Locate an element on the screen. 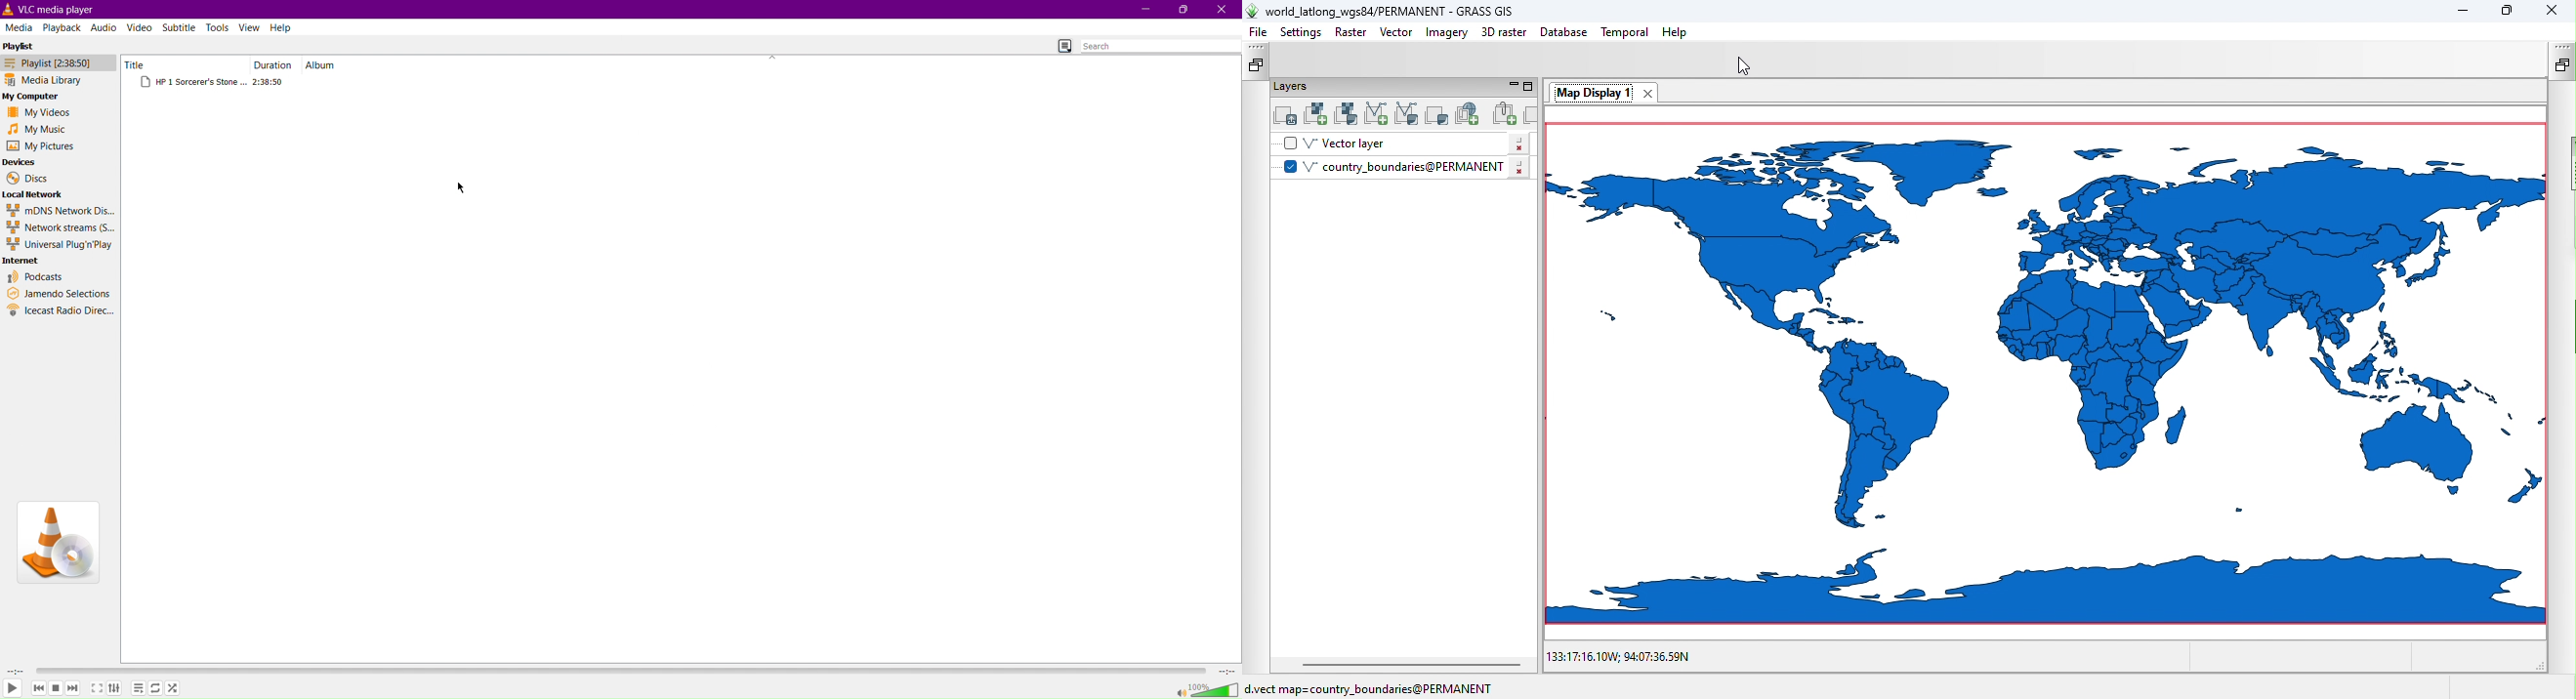 The width and height of the screenshot is (2576, 700). Timeline is located at coordinates (623, 669).